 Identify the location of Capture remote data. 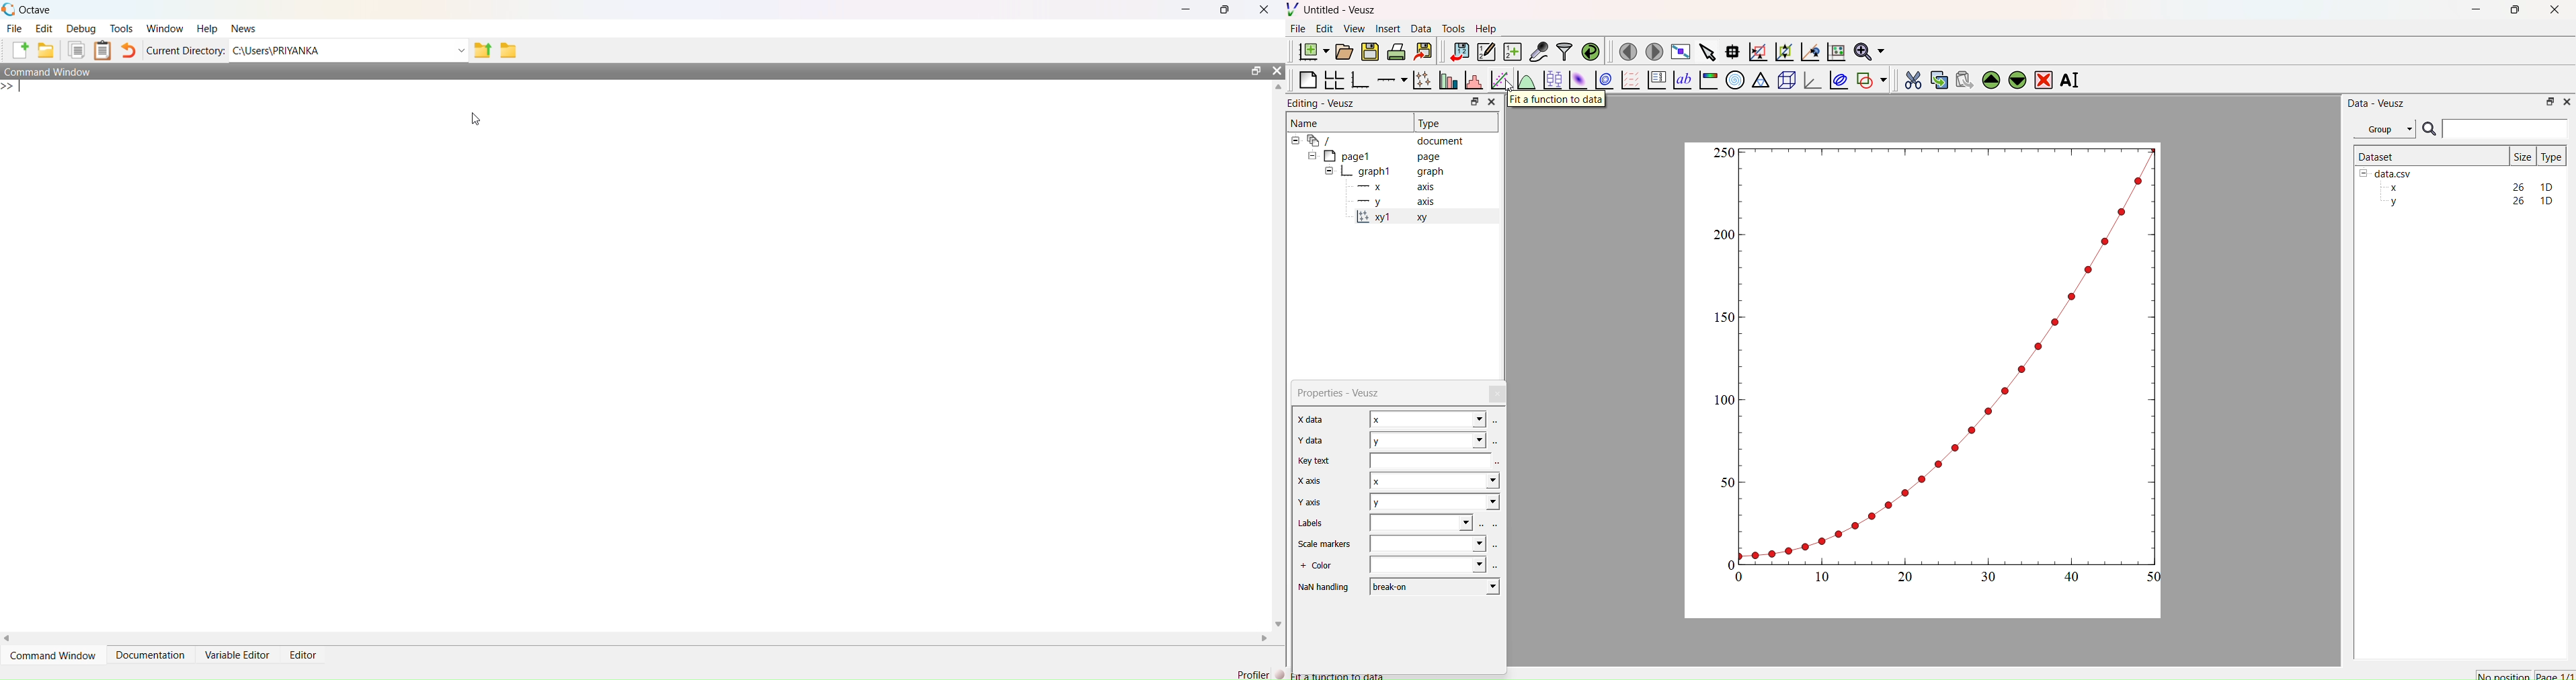
(1539, 52).